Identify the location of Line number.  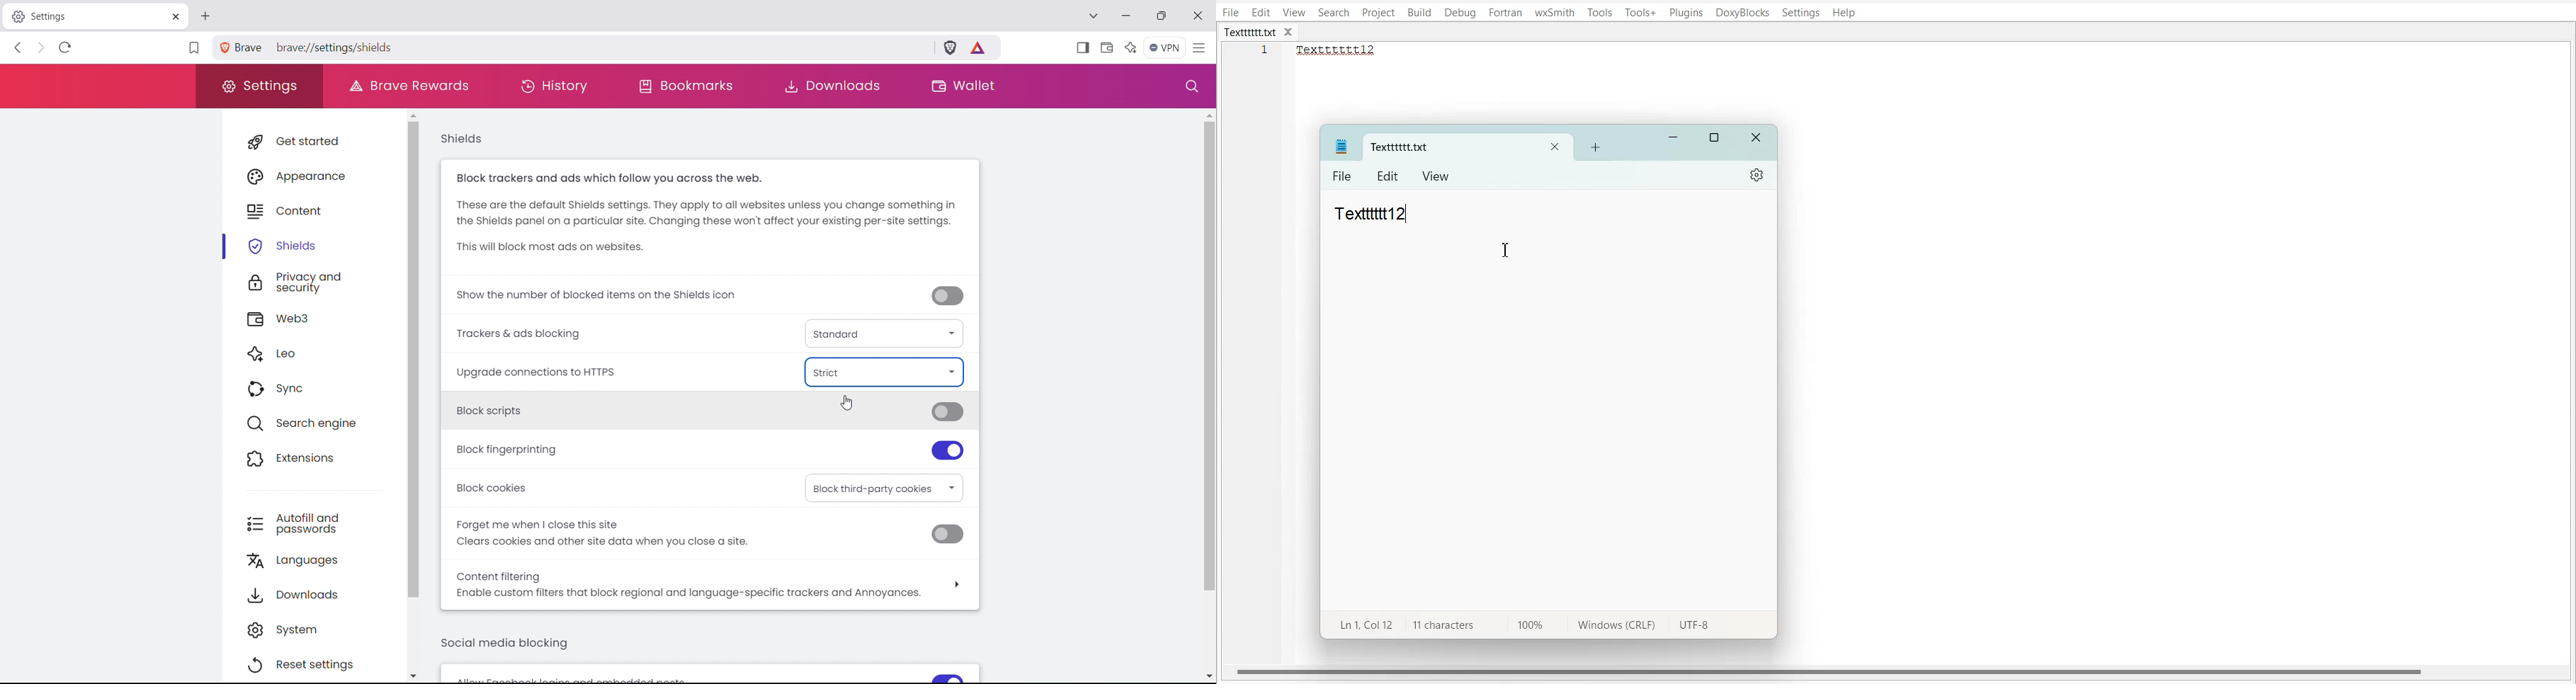
(1266, 54).